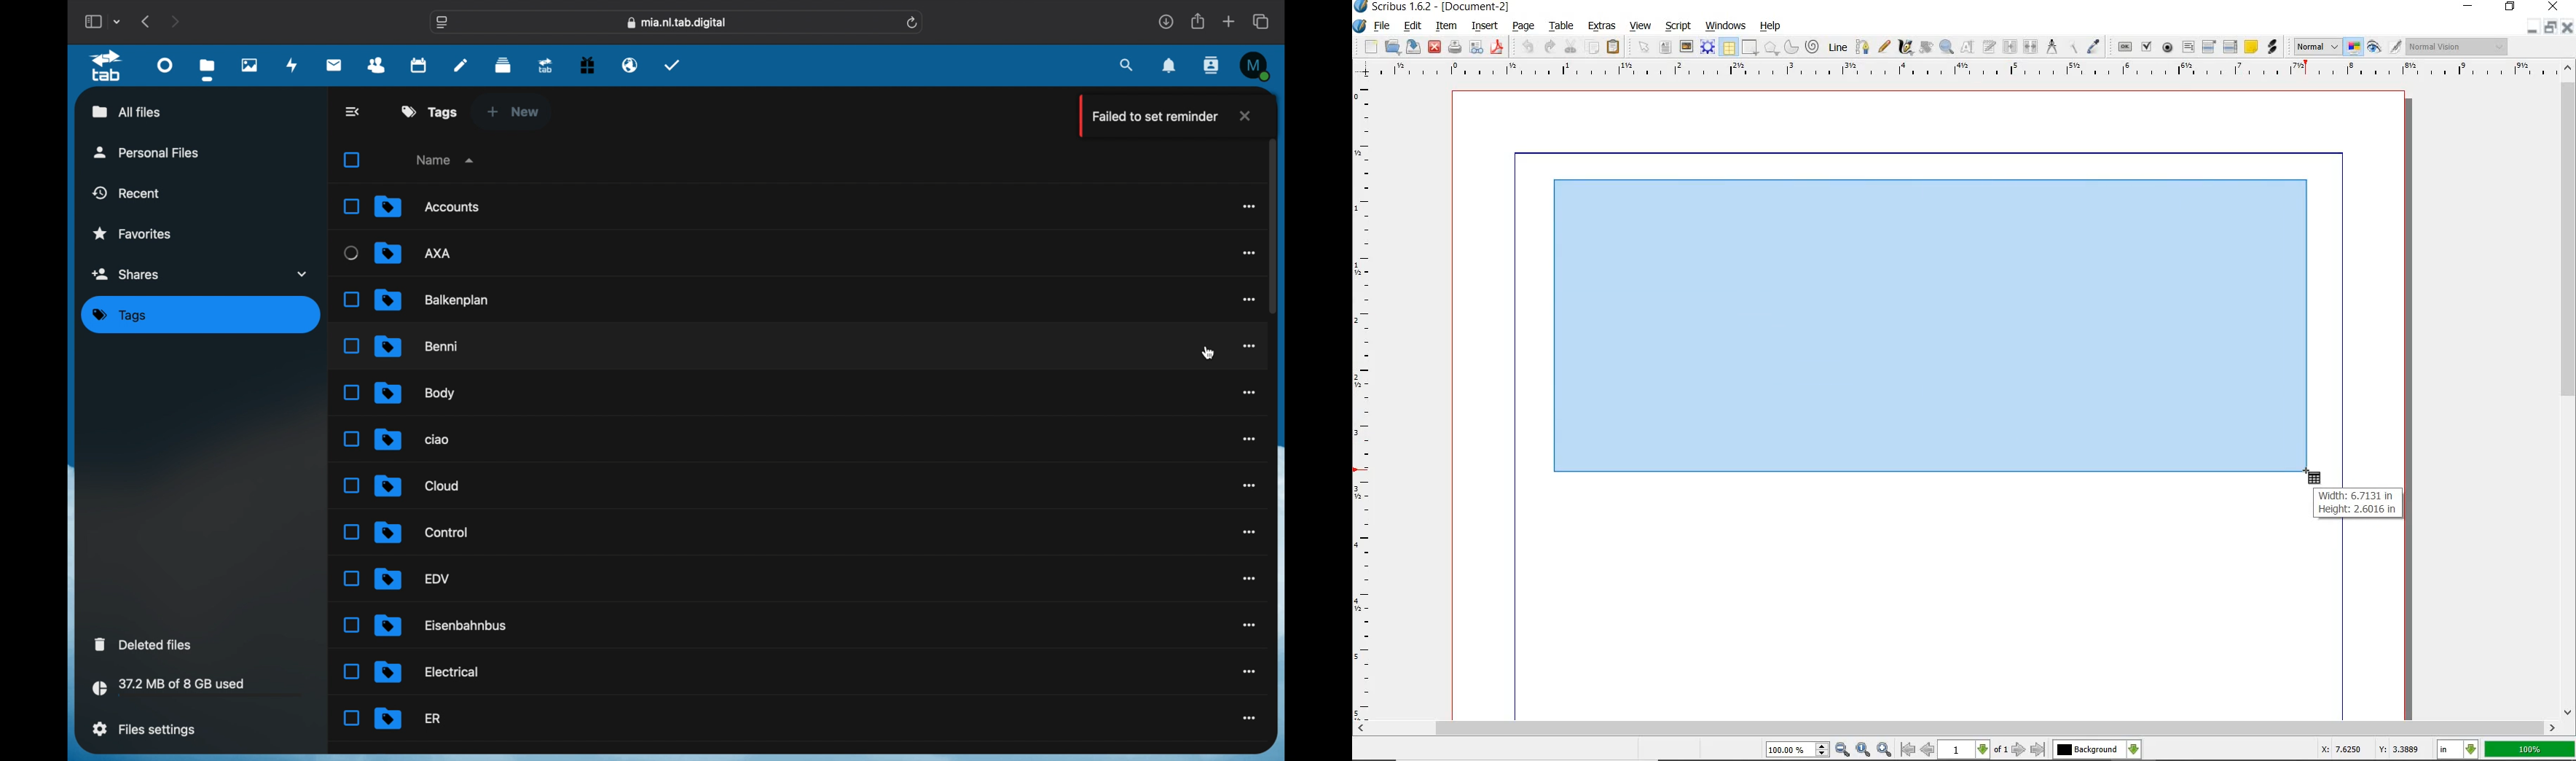 This screenshot has width=2576, height=784. I want to click on failed to set reminder, so click(1151, 116).